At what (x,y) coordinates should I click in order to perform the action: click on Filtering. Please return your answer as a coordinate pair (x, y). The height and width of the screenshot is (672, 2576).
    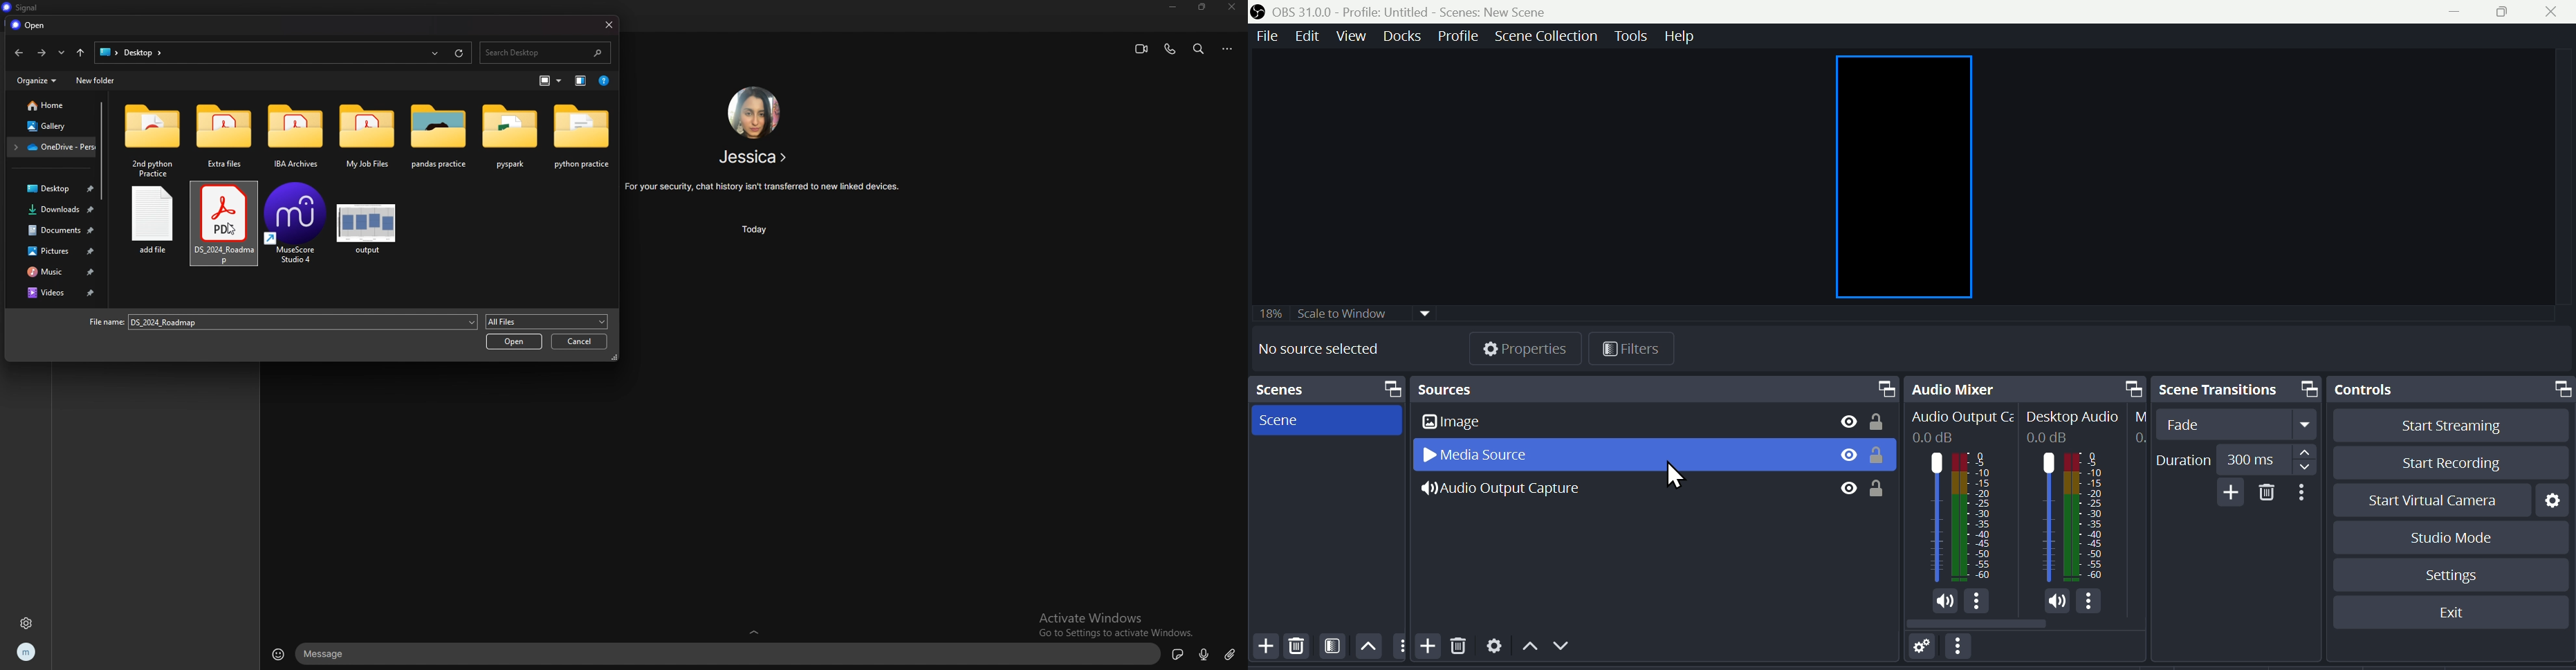
    Looking at the image, I should click on (1333, 649).